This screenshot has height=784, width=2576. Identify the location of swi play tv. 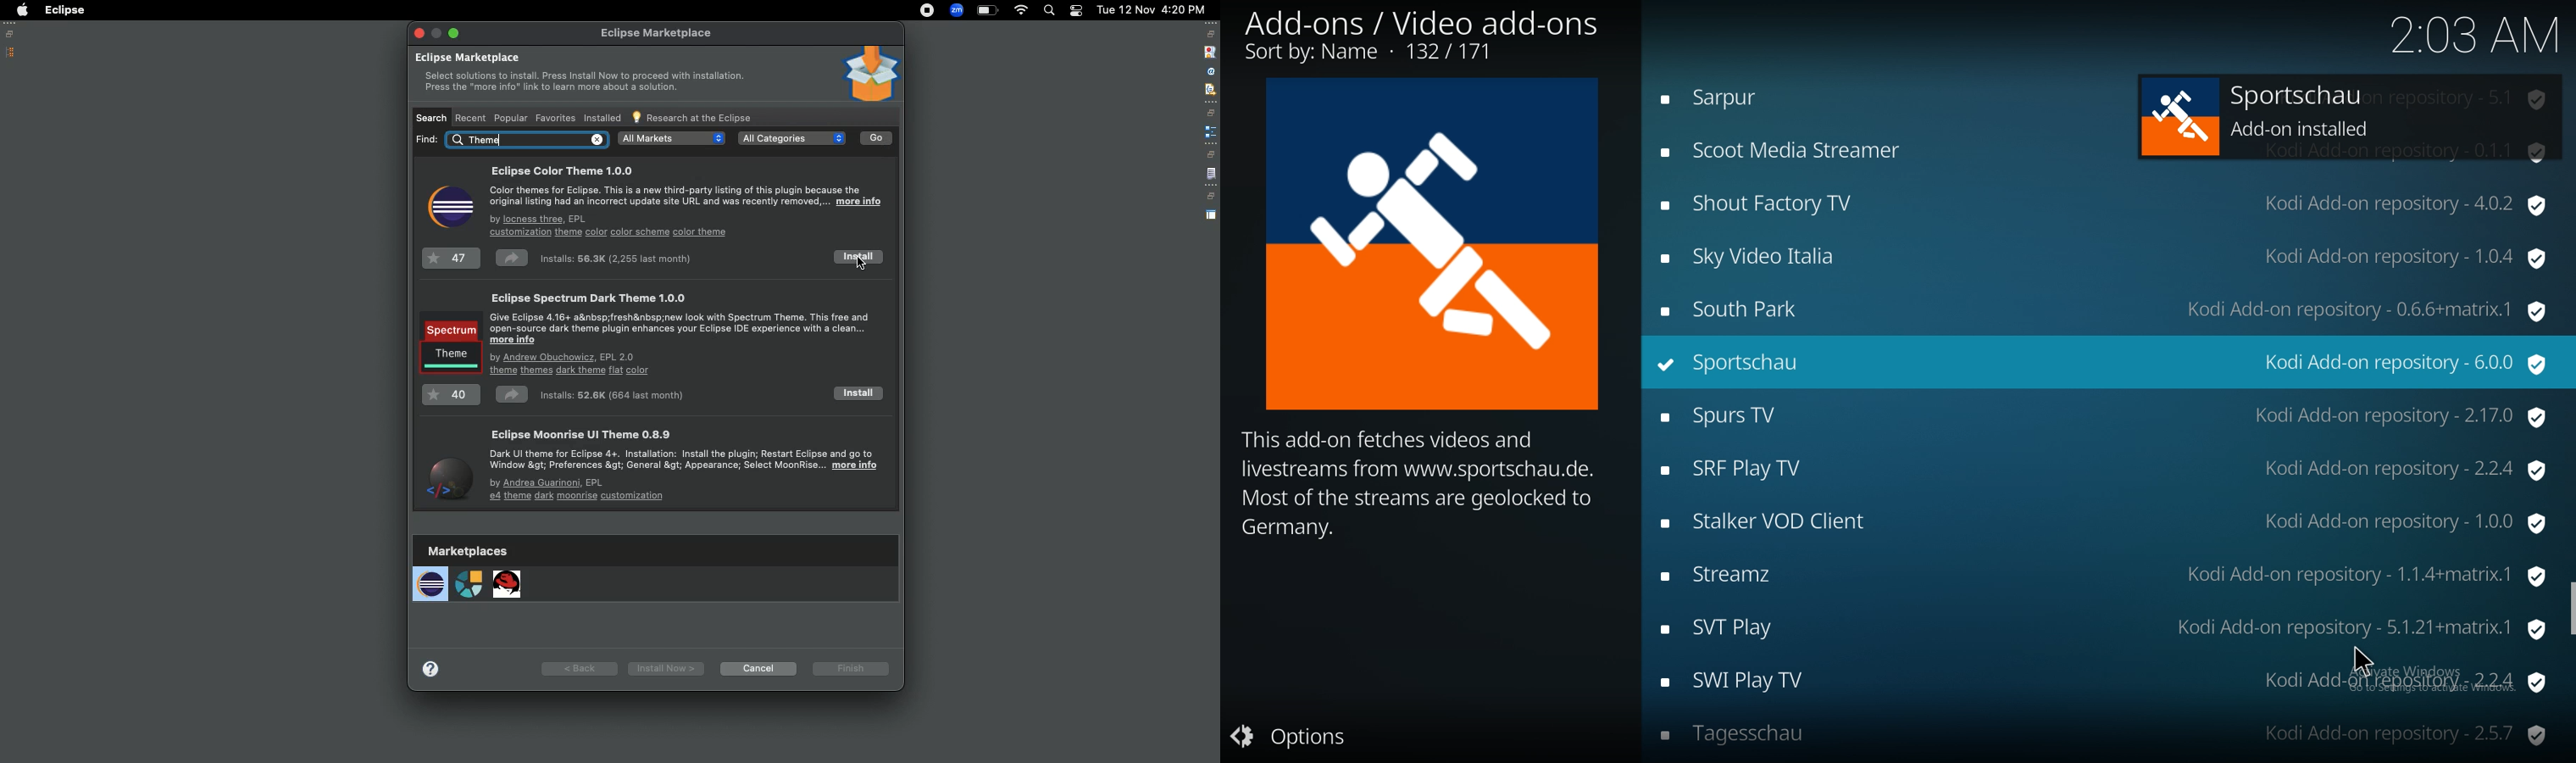
(1991, 682).